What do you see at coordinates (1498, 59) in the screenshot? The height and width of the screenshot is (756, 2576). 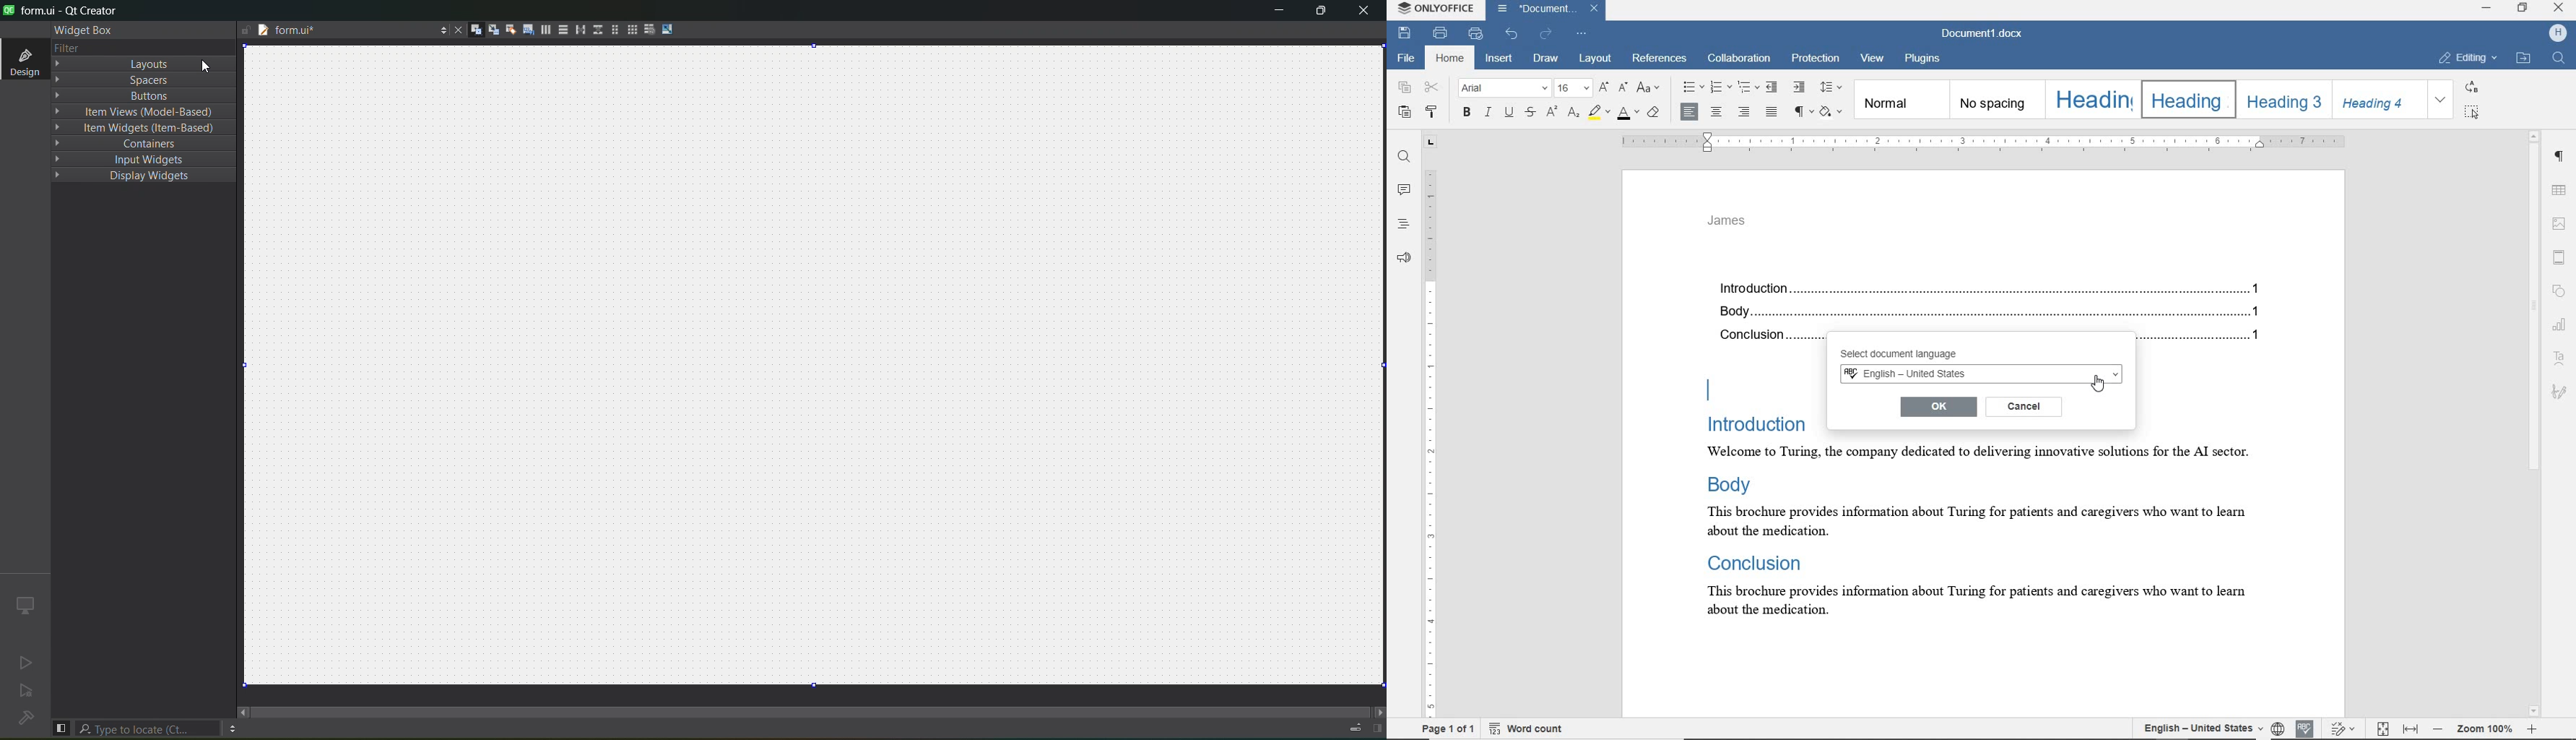 I see `insert` at bounding box center [1498, 59].